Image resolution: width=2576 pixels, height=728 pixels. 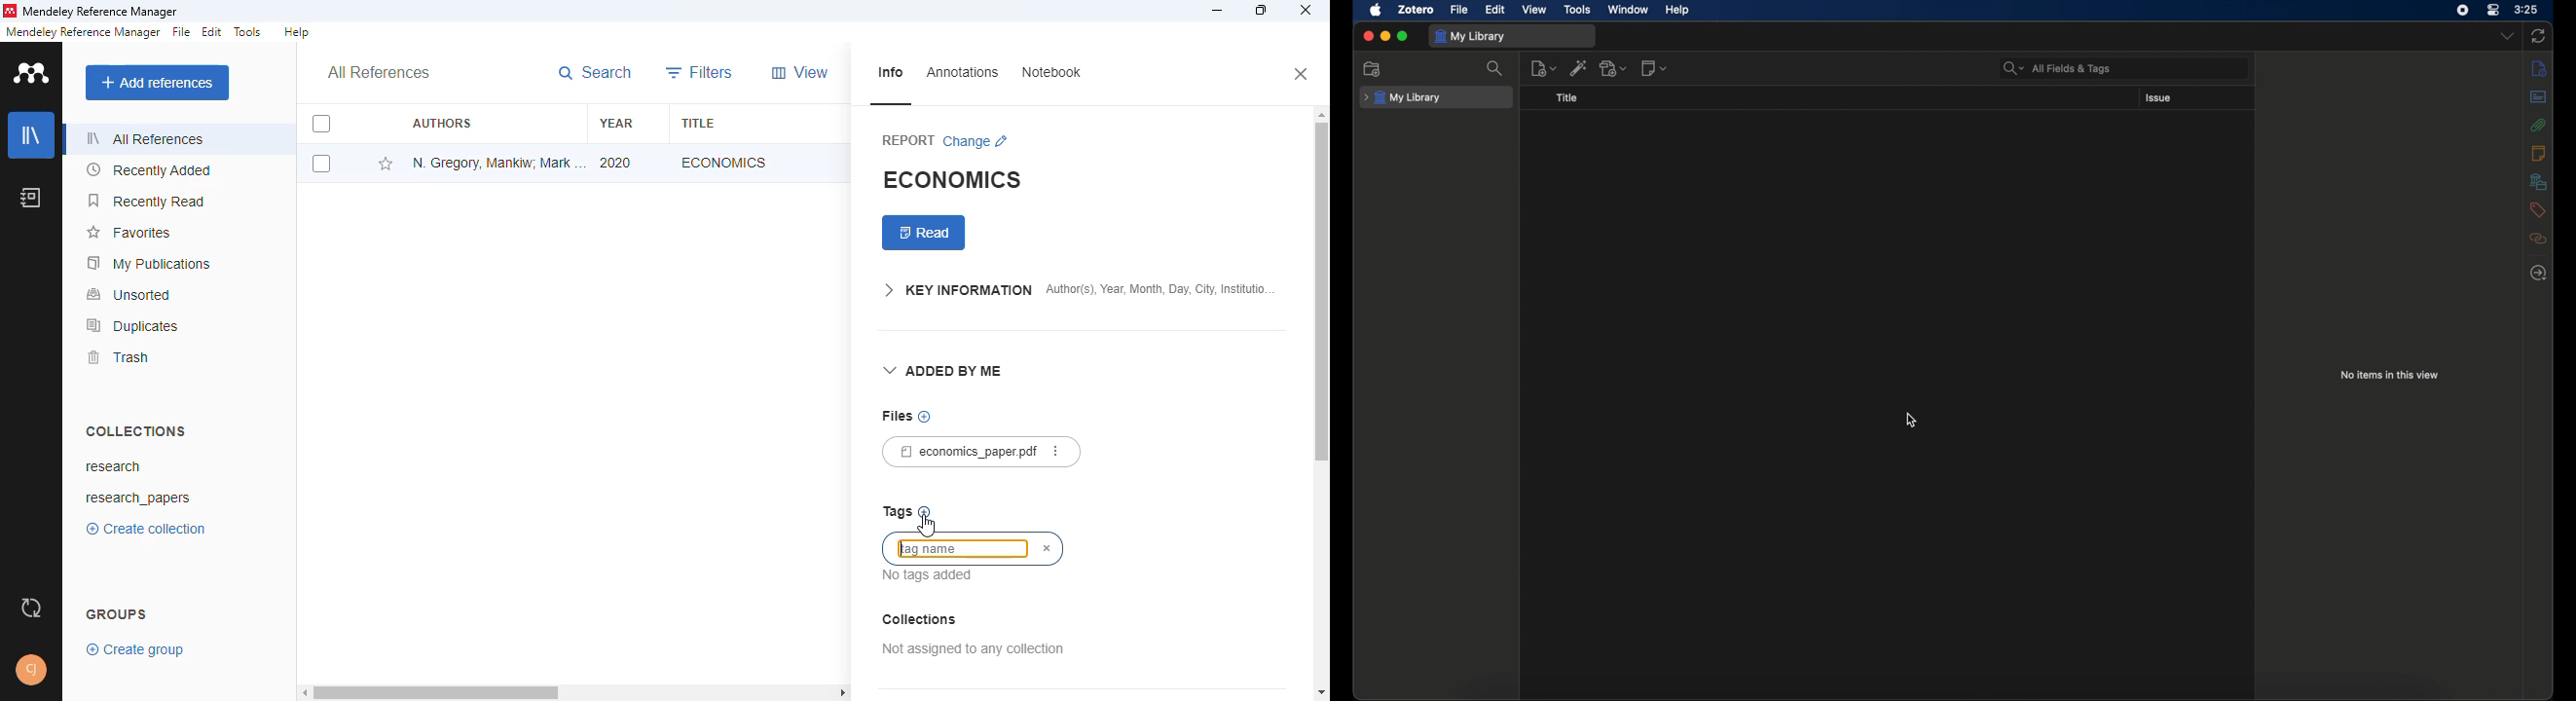 I want to click on title, so click(x=697, y=124).